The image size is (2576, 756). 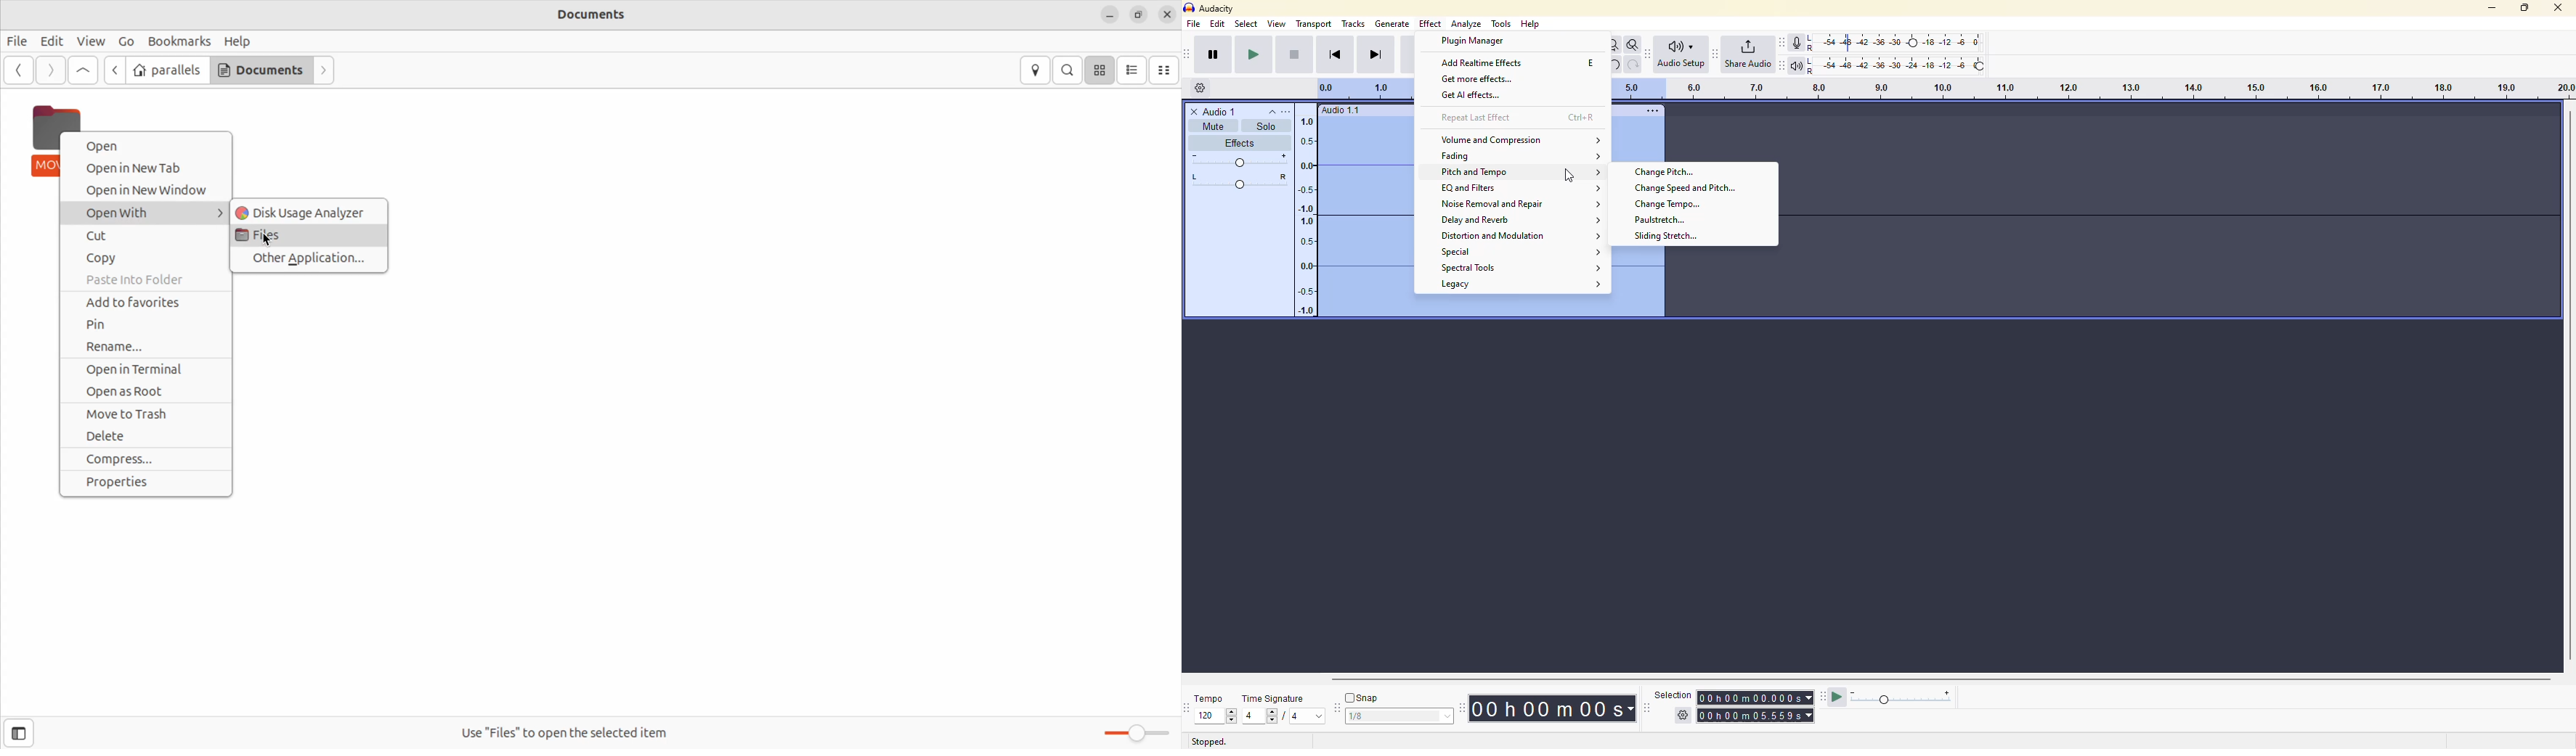 I want to click on recording level, so click(x=1896, y=43).